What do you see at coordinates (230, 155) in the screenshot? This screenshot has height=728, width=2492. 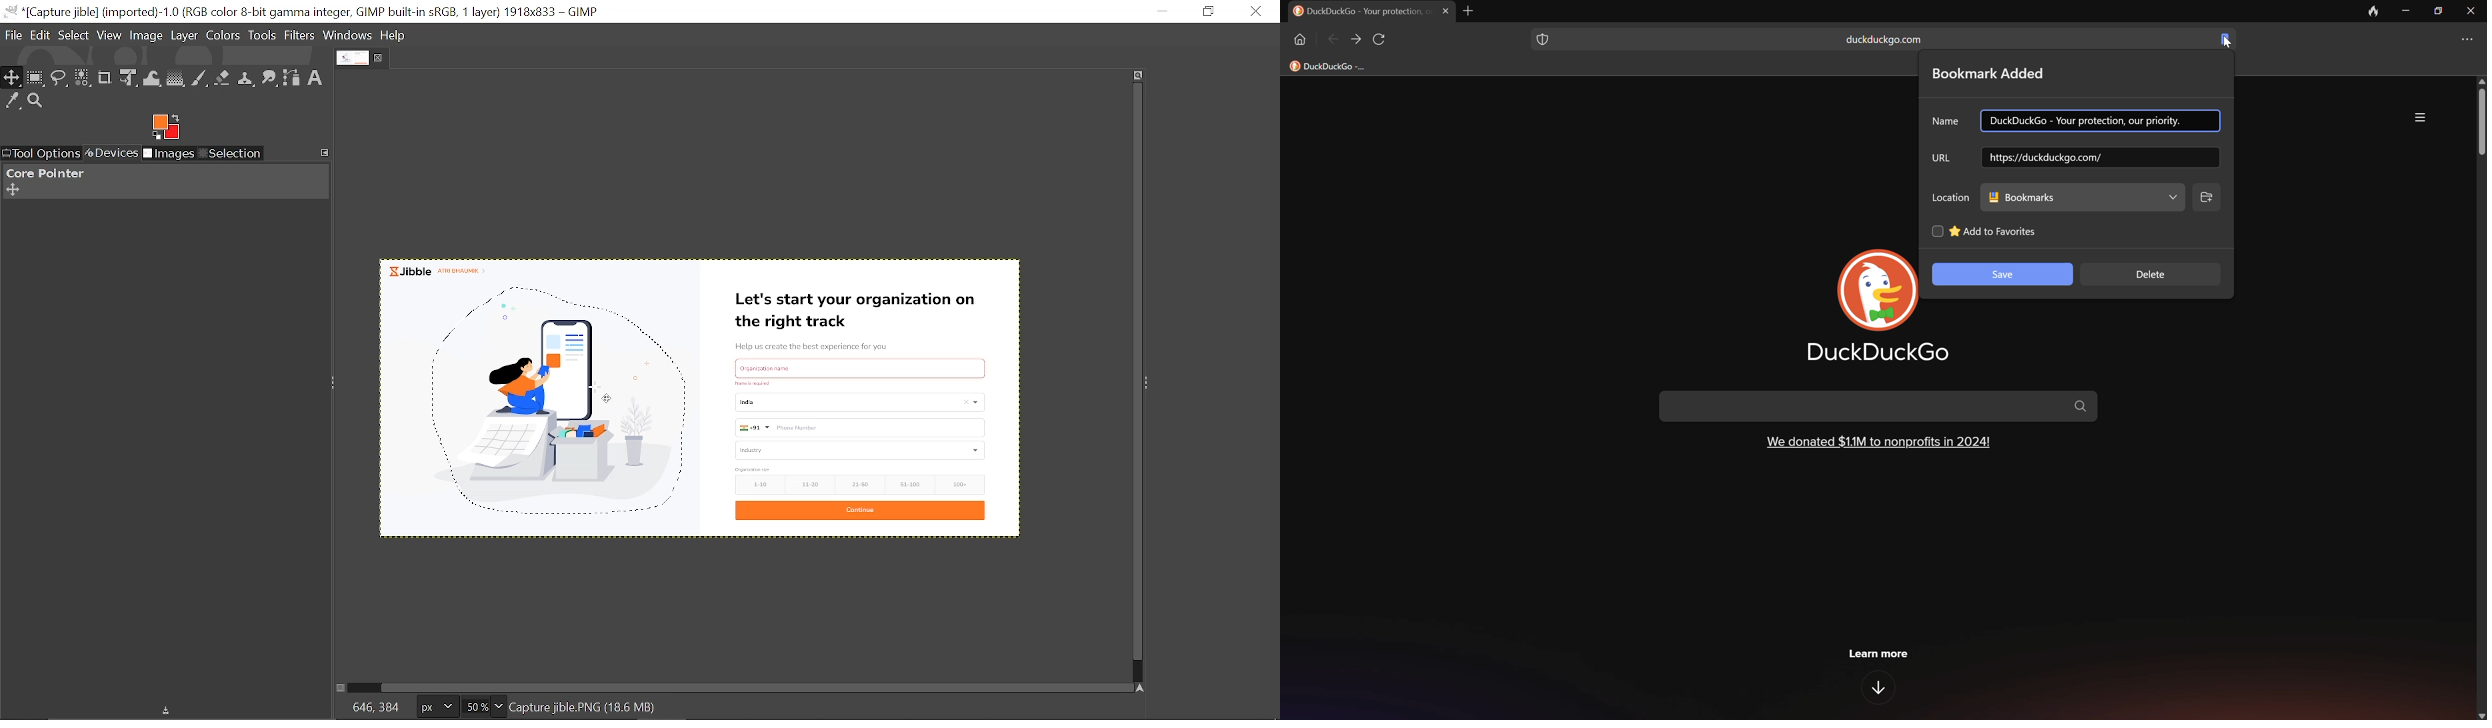 I see `Selection` at bounding box center [230, 155].